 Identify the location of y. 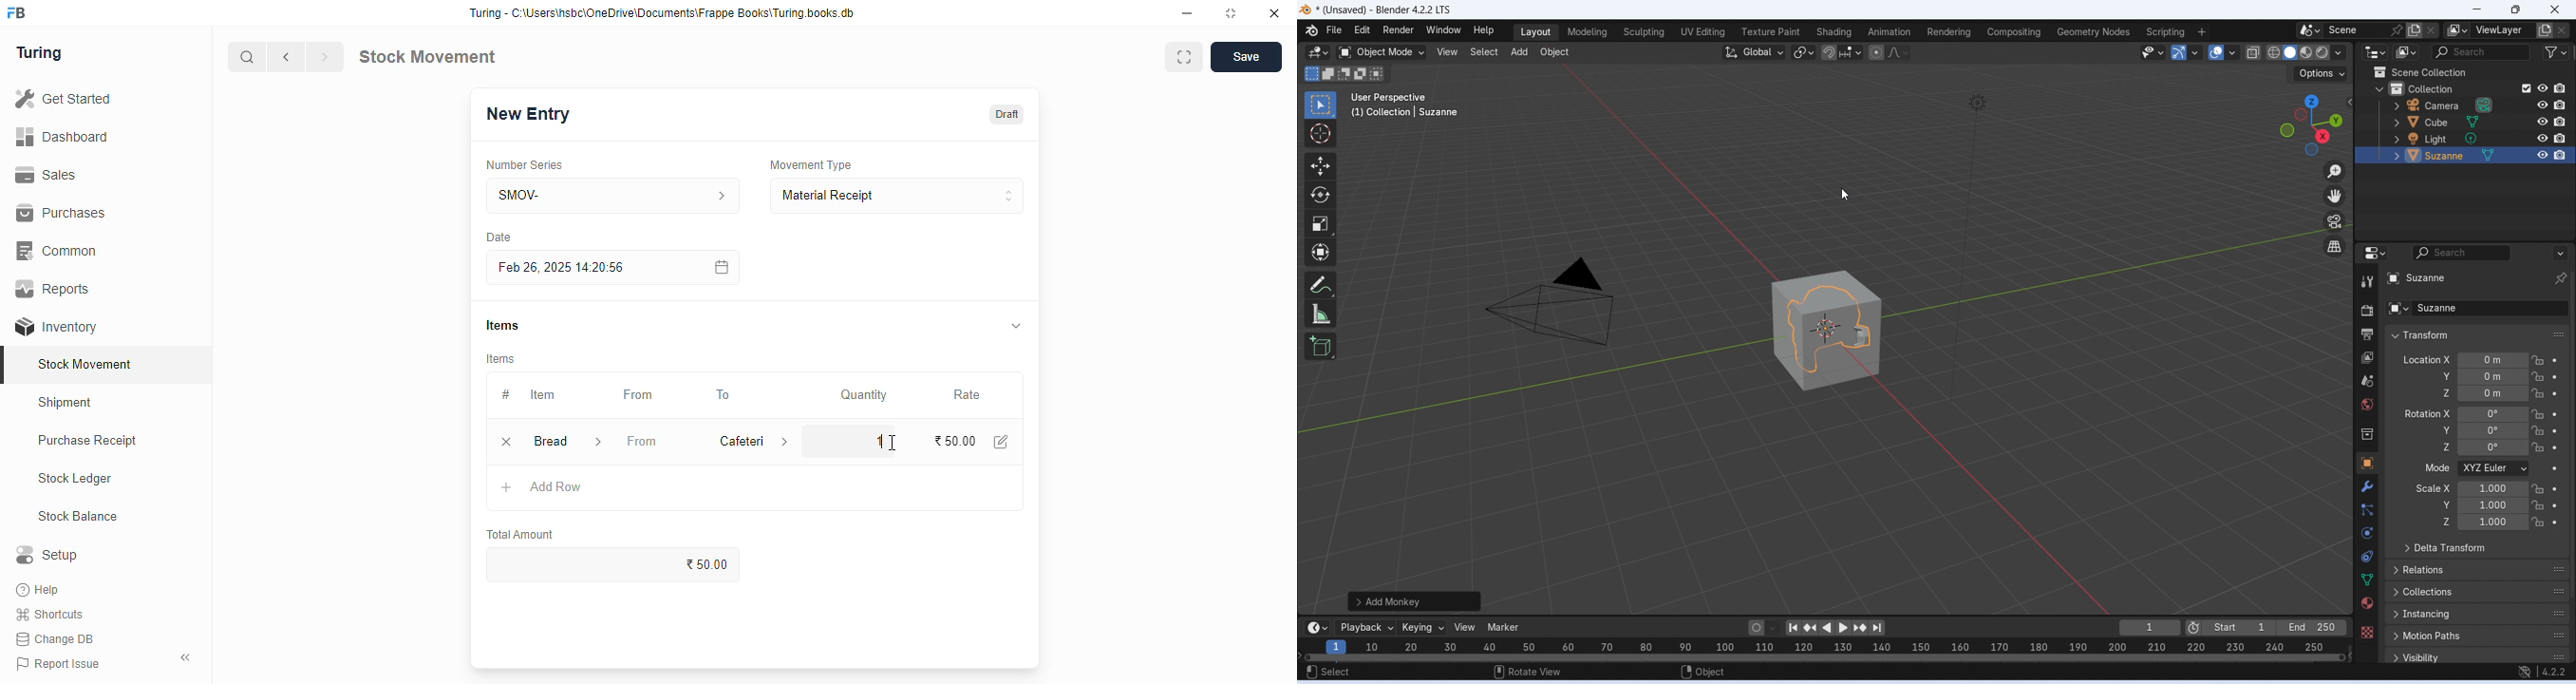
(2438, 429).